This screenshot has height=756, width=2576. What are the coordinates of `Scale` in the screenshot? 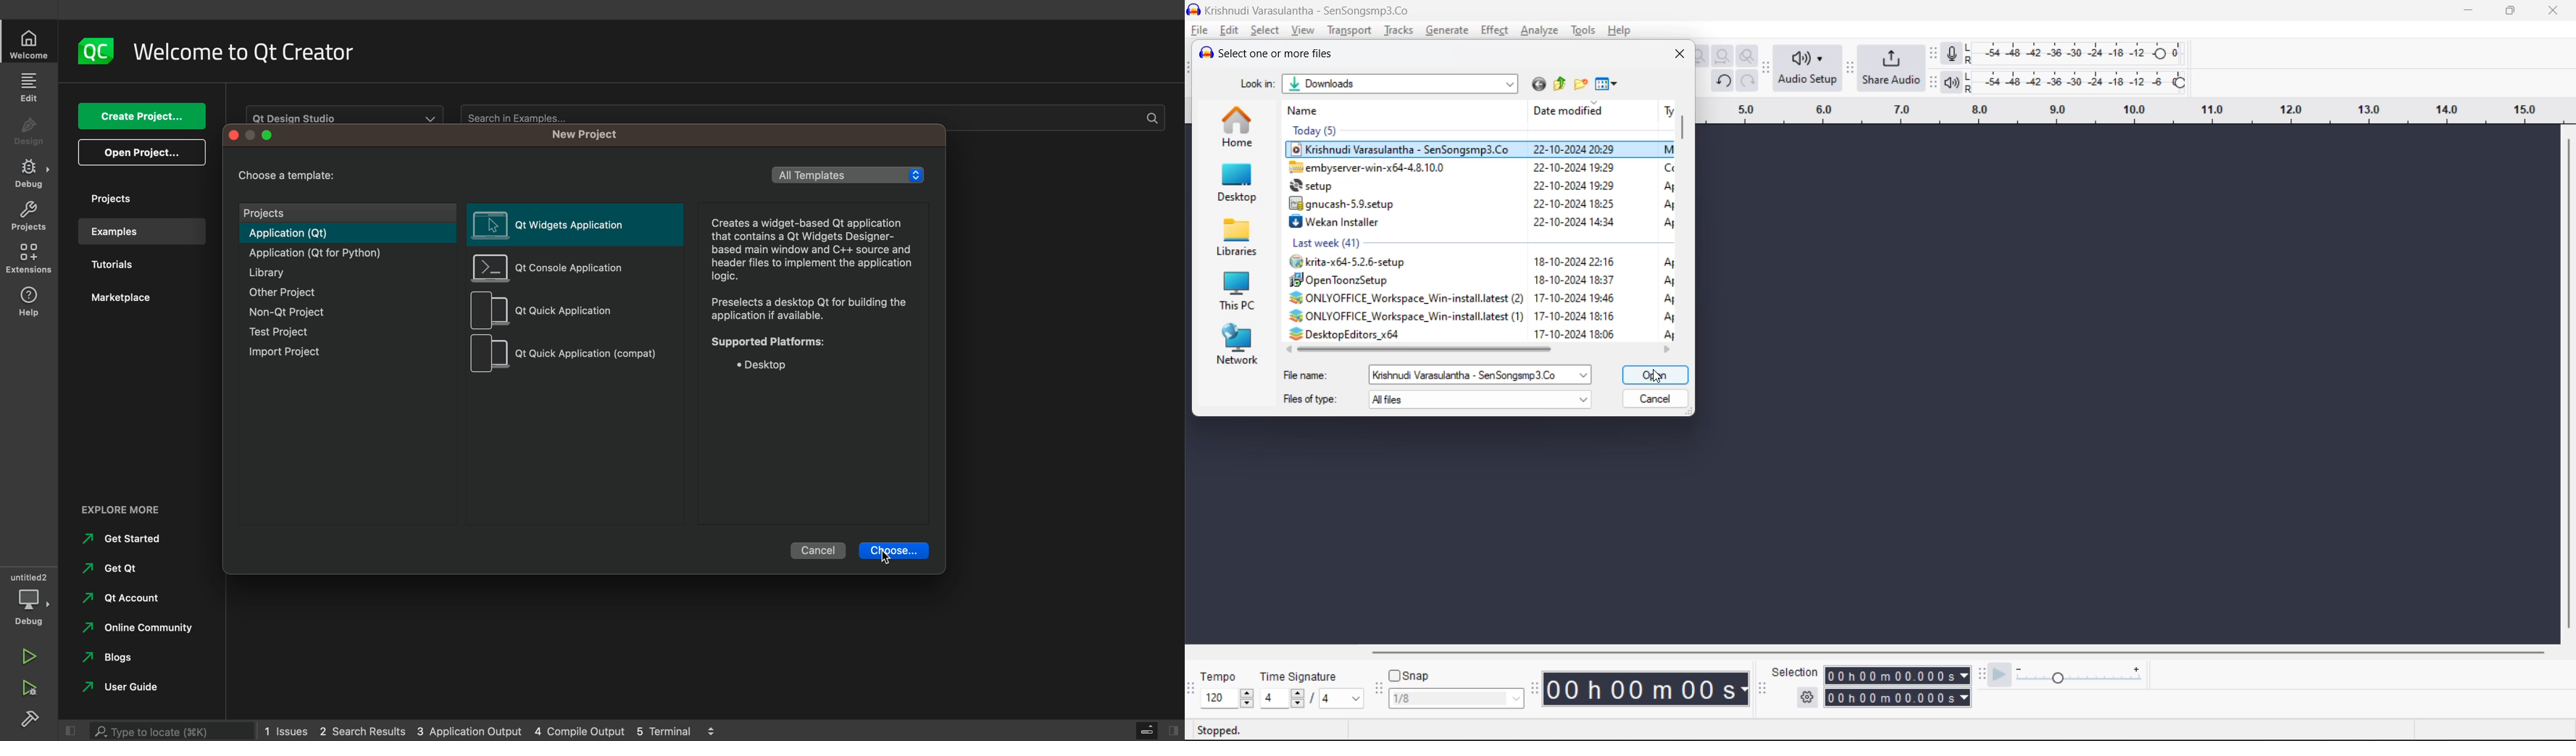 It's located at (2133, 128).